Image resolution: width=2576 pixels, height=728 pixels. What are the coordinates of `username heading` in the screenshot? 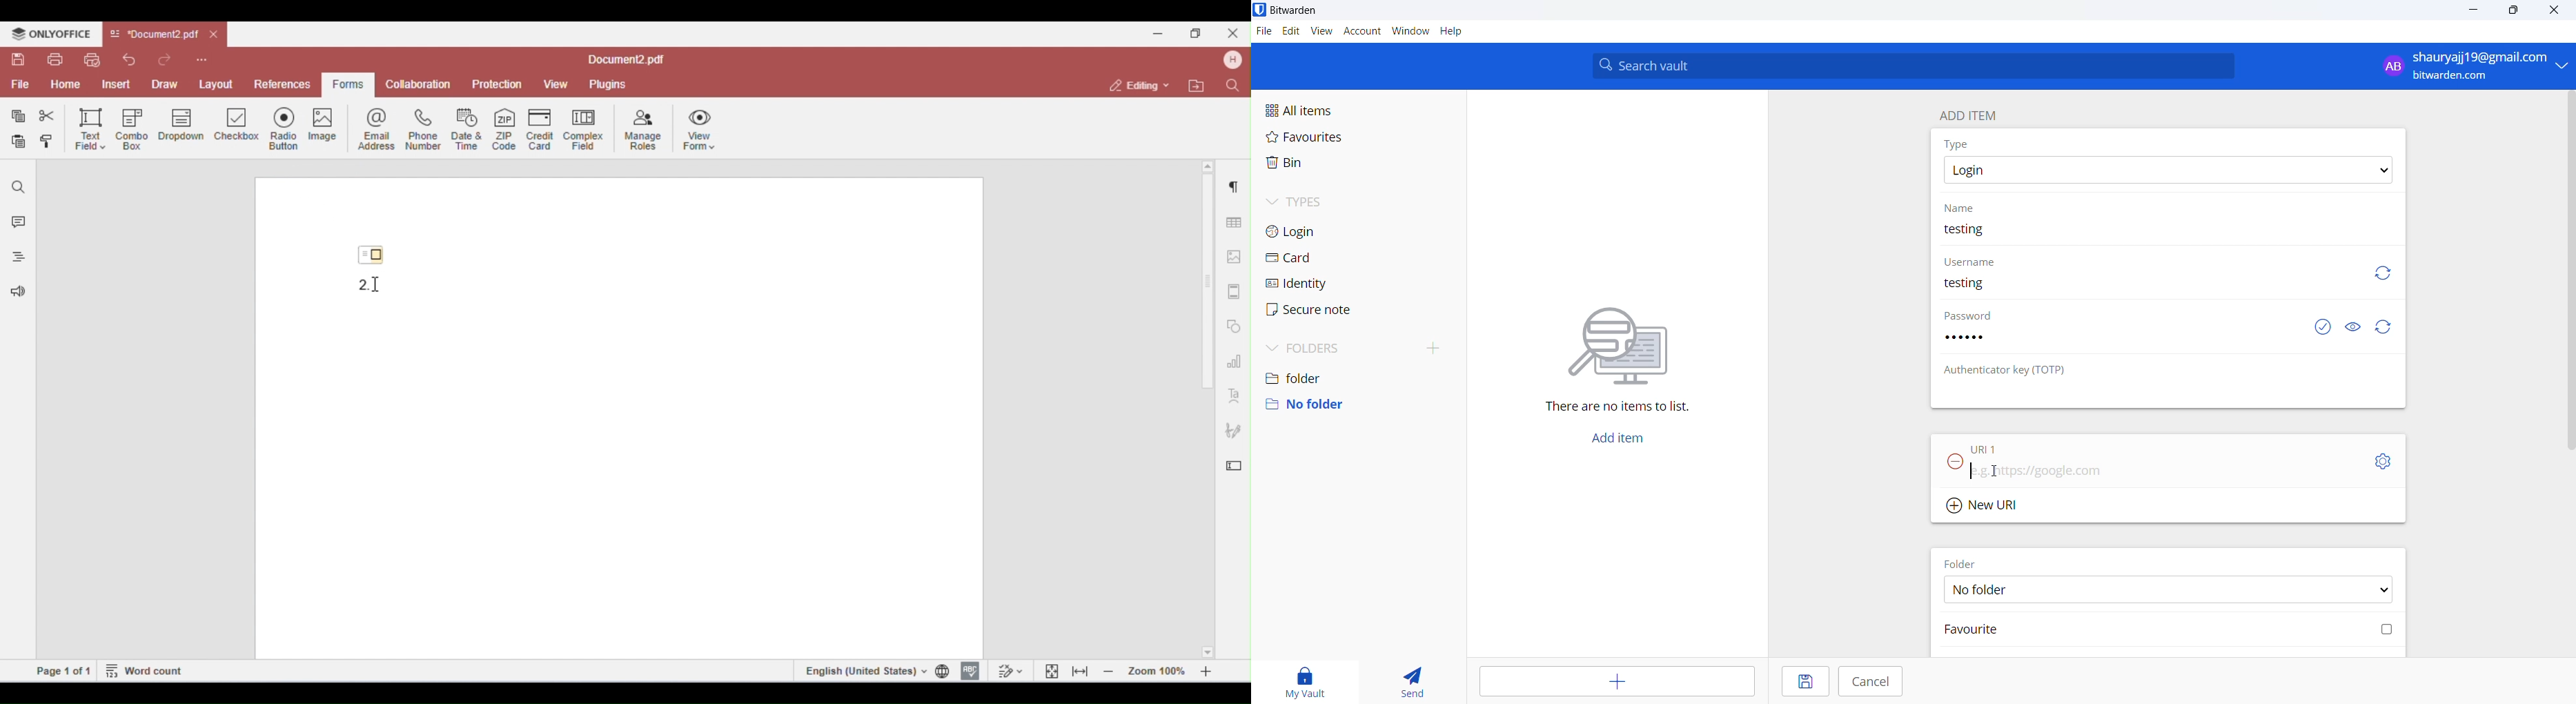 It's located at (1971, 262).